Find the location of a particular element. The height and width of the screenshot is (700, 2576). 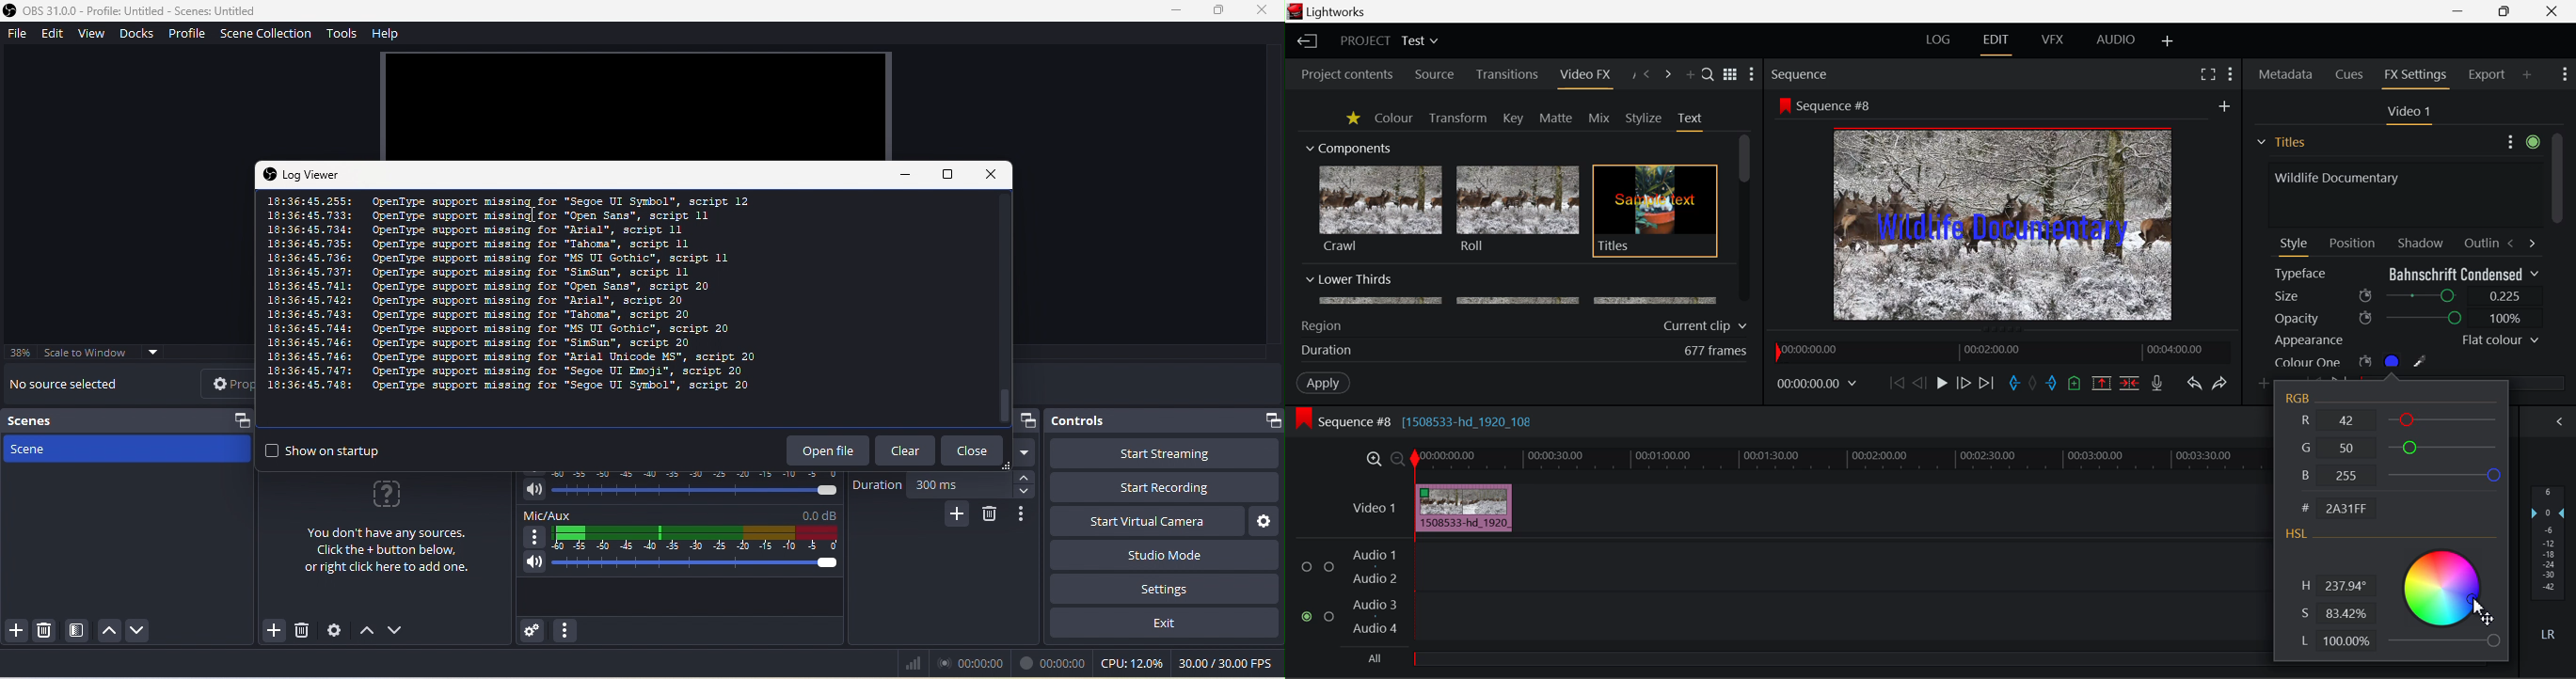

add scene is located at coordinates (16, 633).